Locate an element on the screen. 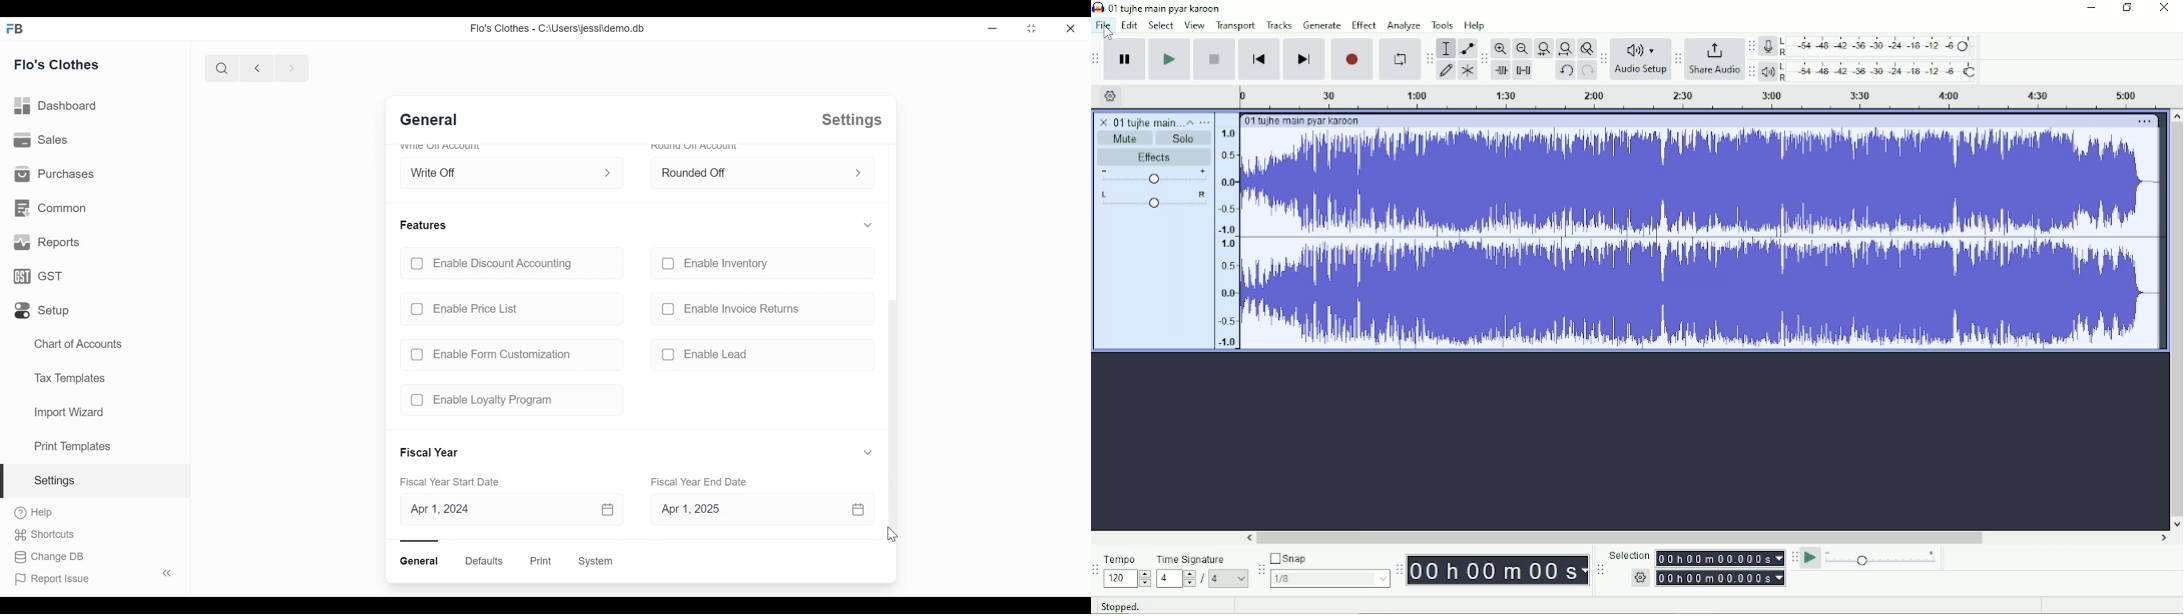  Audacity edit toolbar is located at coordinates (1483, 60).